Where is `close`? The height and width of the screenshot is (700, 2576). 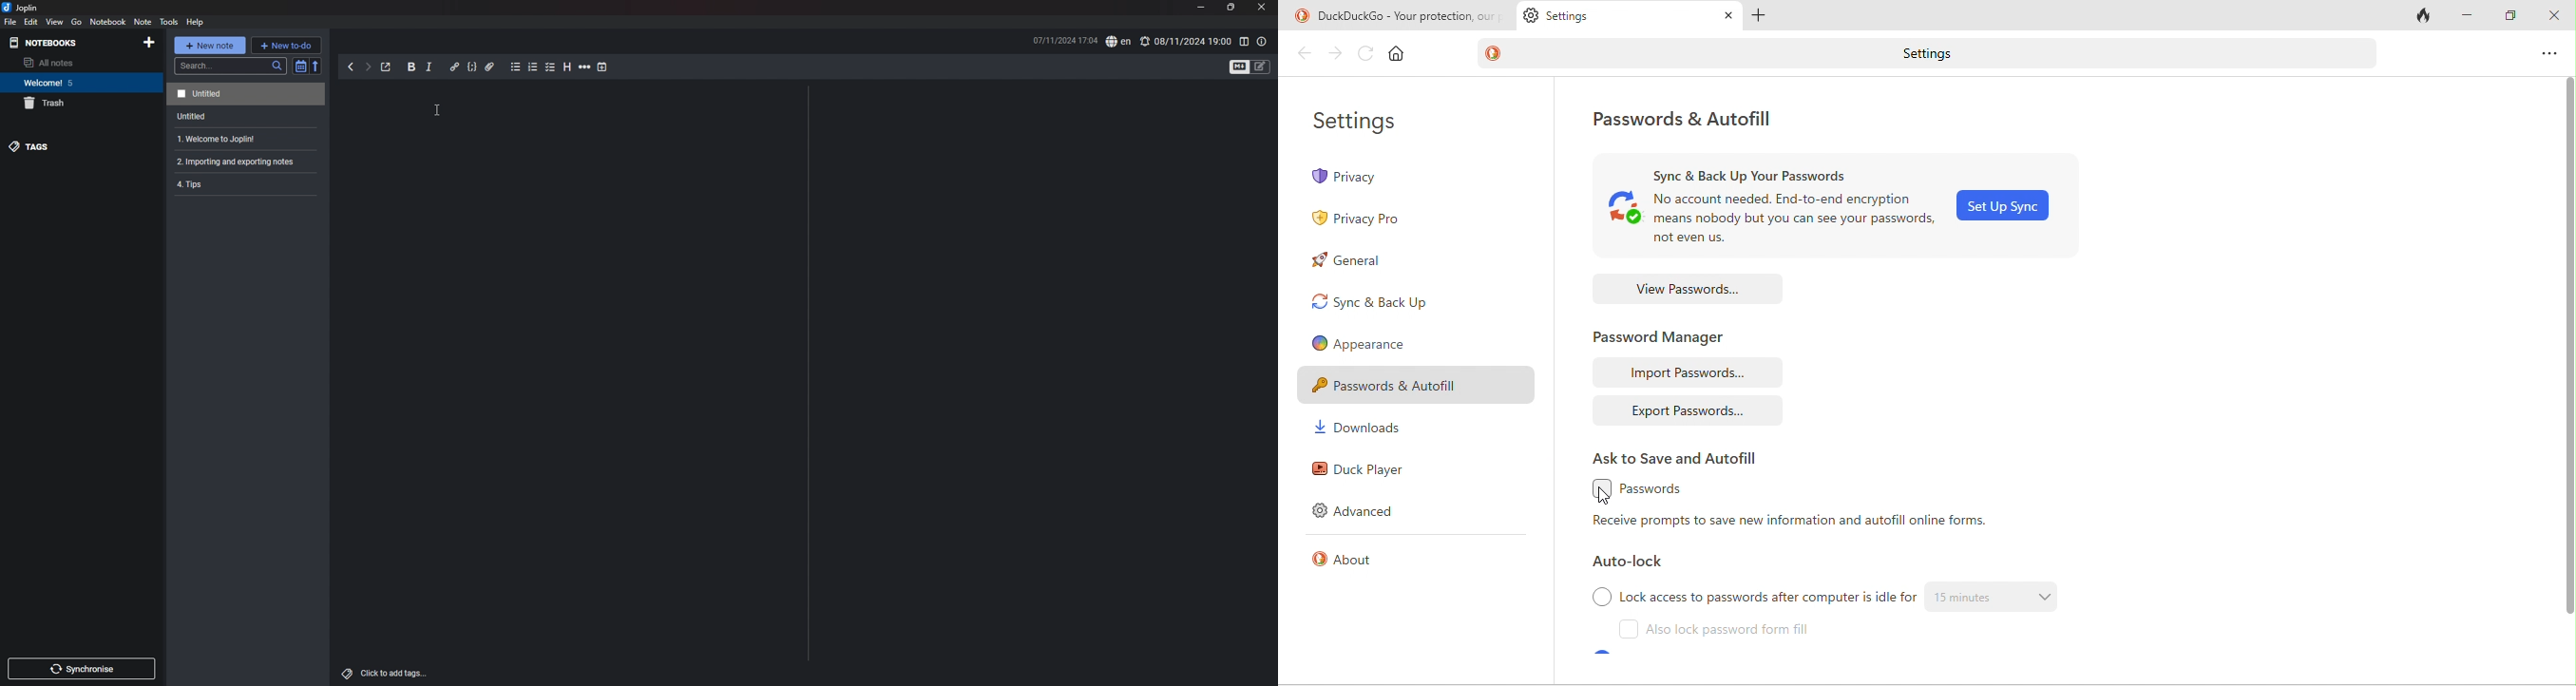
close is located at coordinates (1262, 7).